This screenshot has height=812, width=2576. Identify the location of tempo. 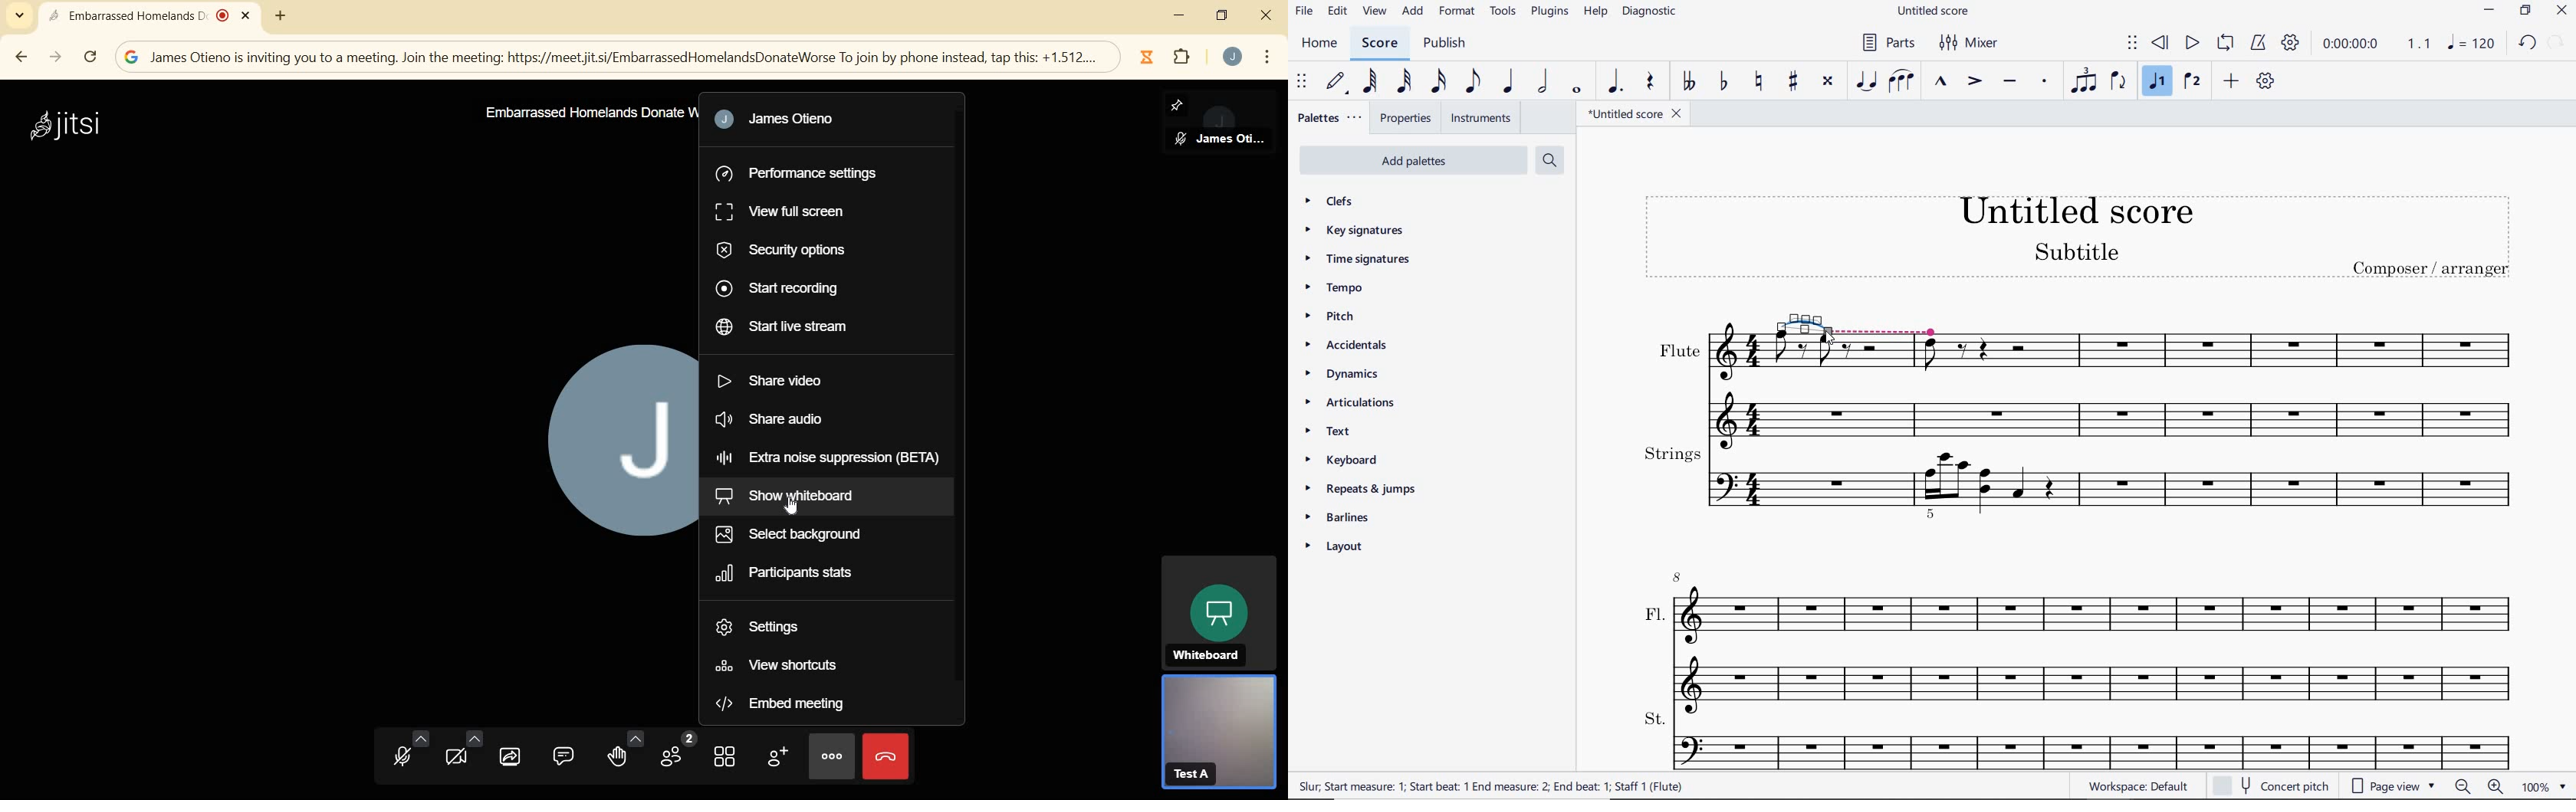
(1336, 289).